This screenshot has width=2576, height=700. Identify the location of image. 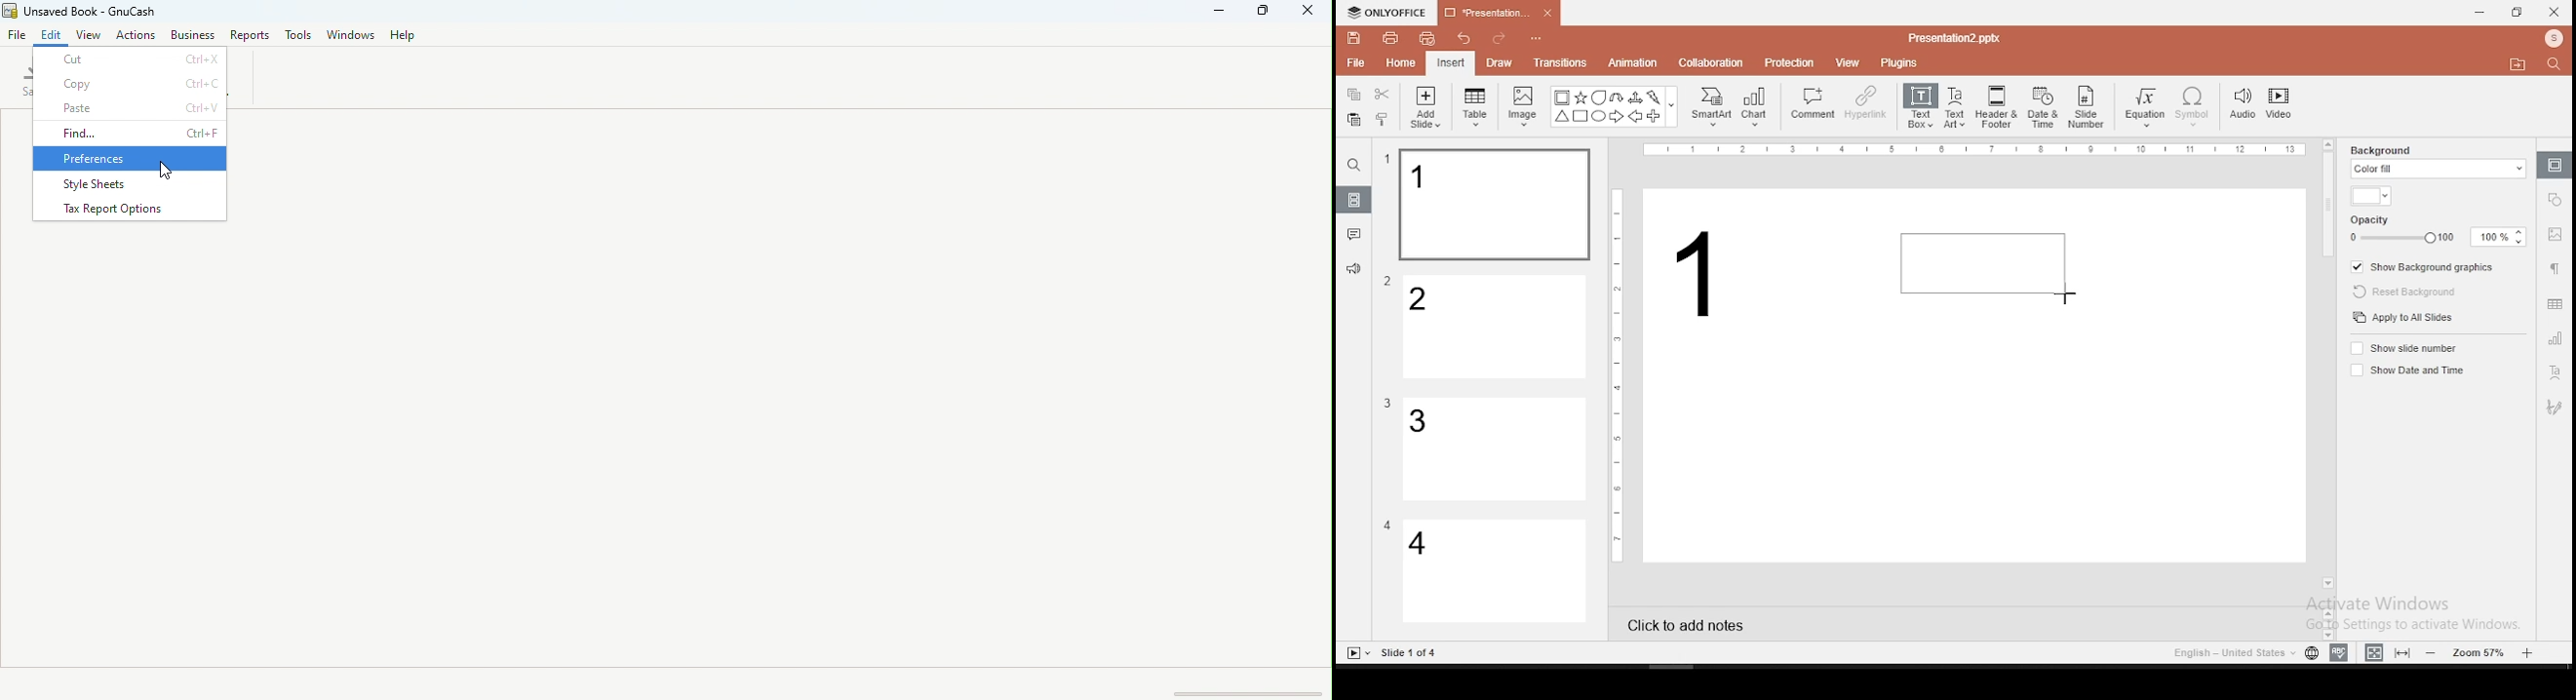
(1524, 106).